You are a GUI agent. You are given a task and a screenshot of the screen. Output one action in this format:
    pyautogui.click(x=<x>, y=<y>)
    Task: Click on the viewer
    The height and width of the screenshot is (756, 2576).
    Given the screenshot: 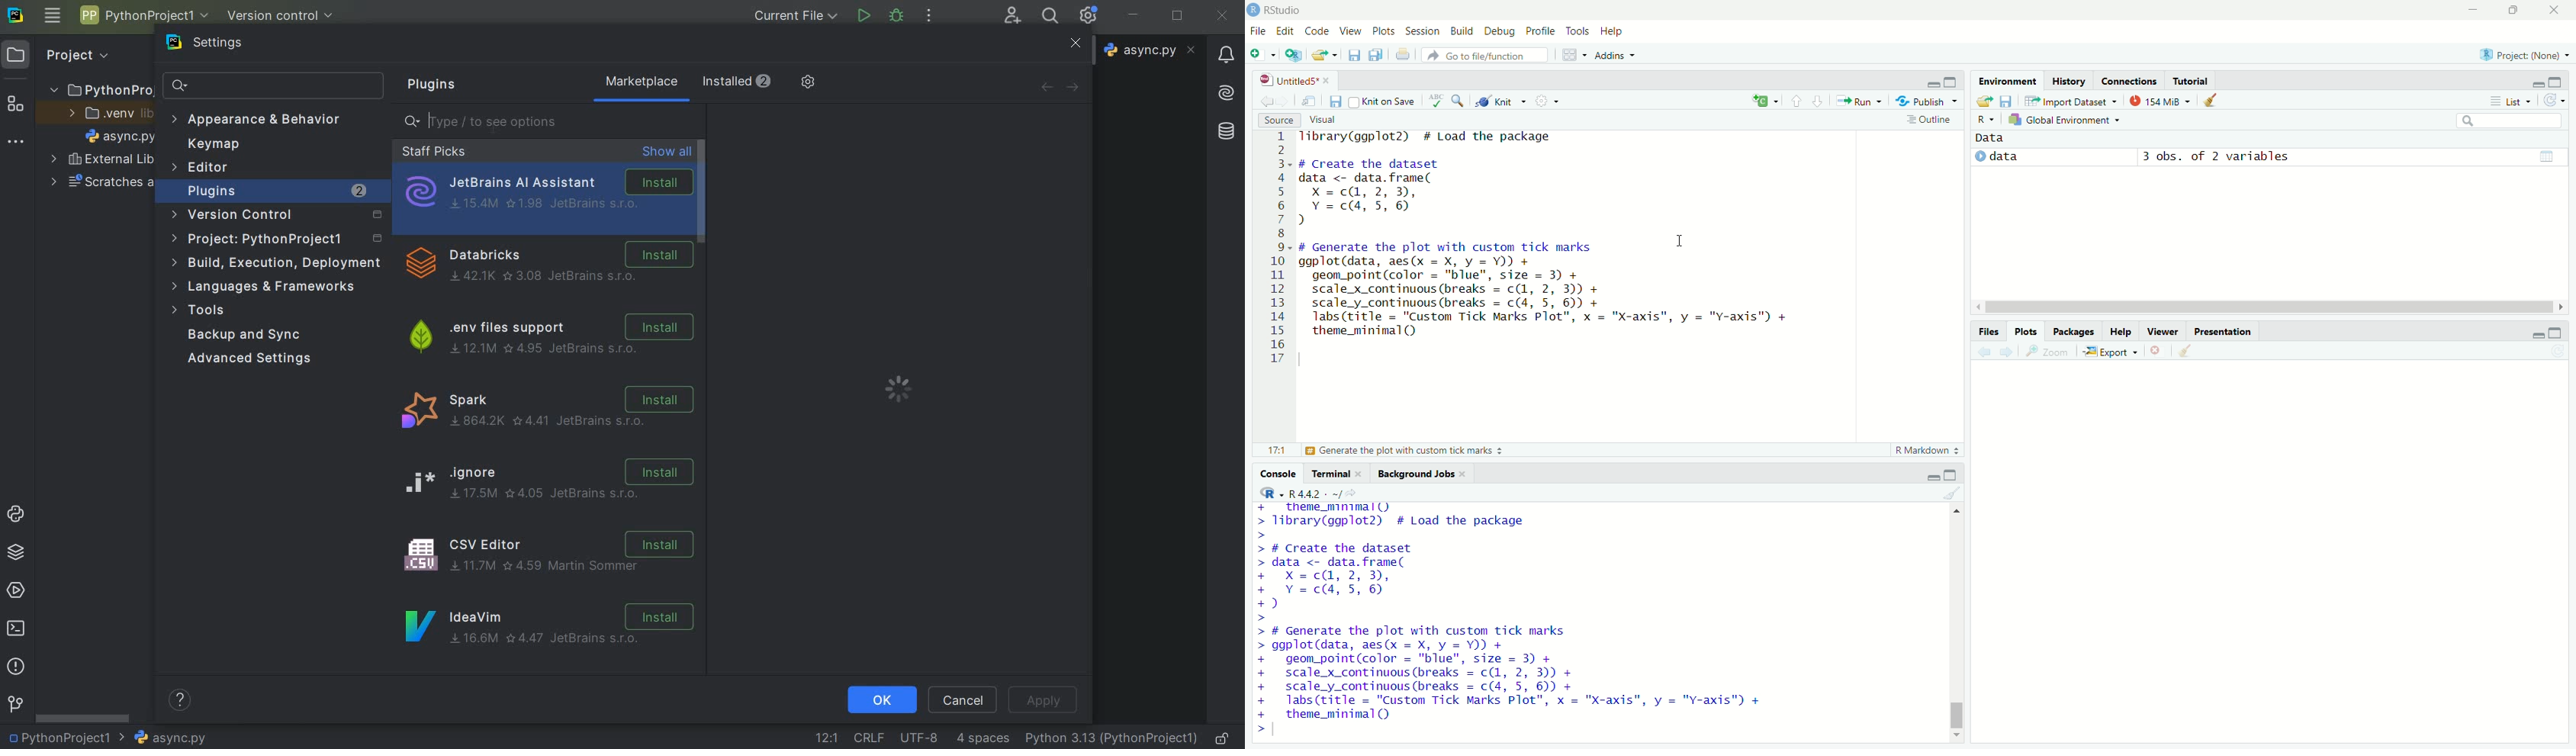 What is the action you would take?
    pyautogui.click(x=2164, y=330)
    